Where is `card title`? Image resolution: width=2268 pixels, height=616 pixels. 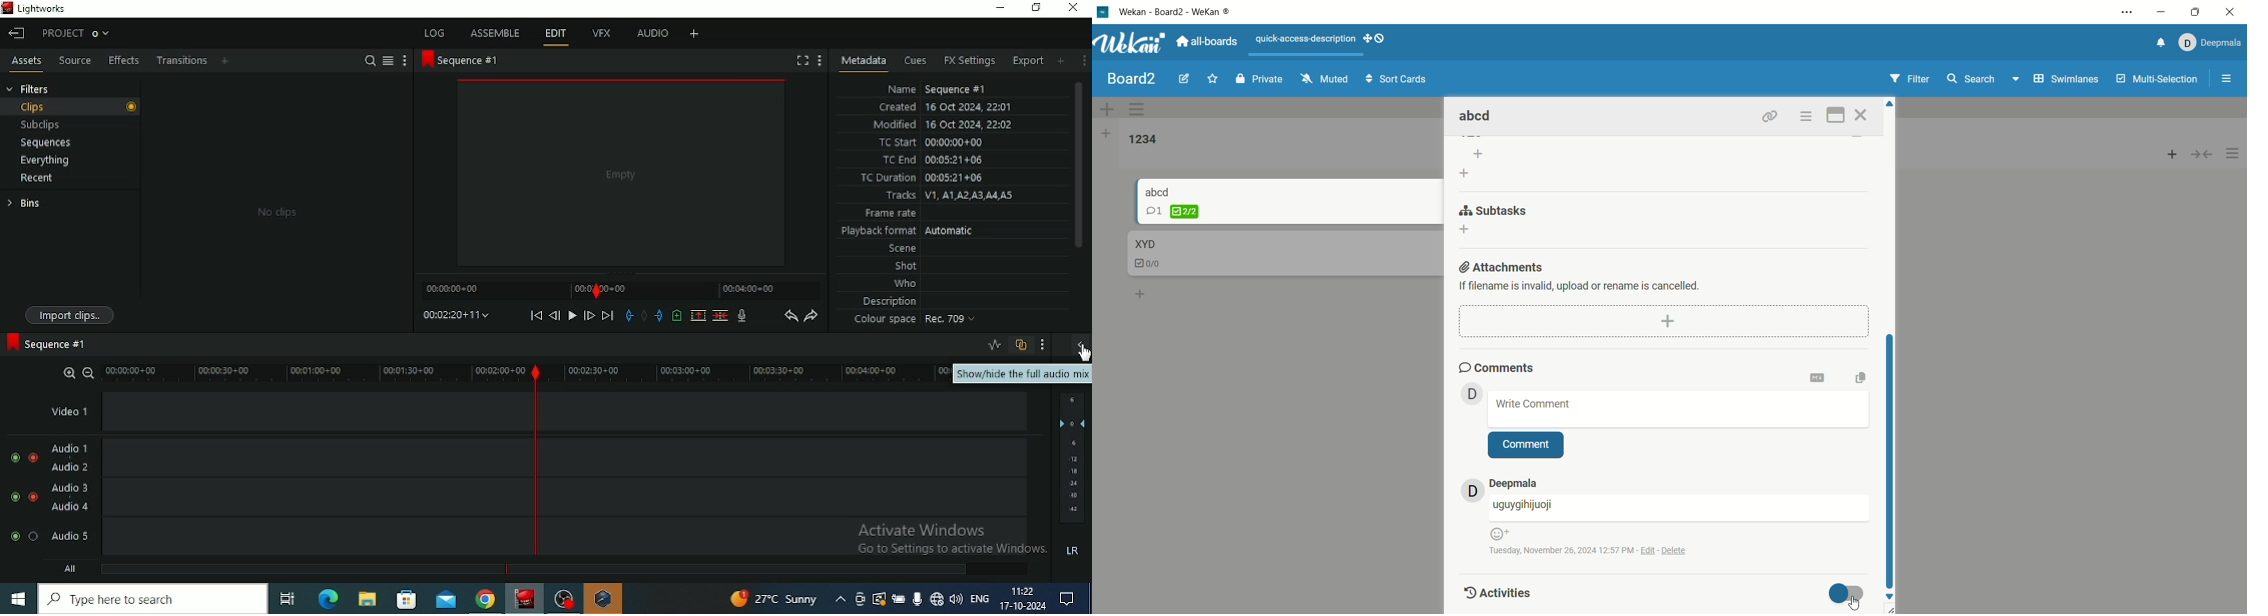
card title is located at coordinates (1158, 191).